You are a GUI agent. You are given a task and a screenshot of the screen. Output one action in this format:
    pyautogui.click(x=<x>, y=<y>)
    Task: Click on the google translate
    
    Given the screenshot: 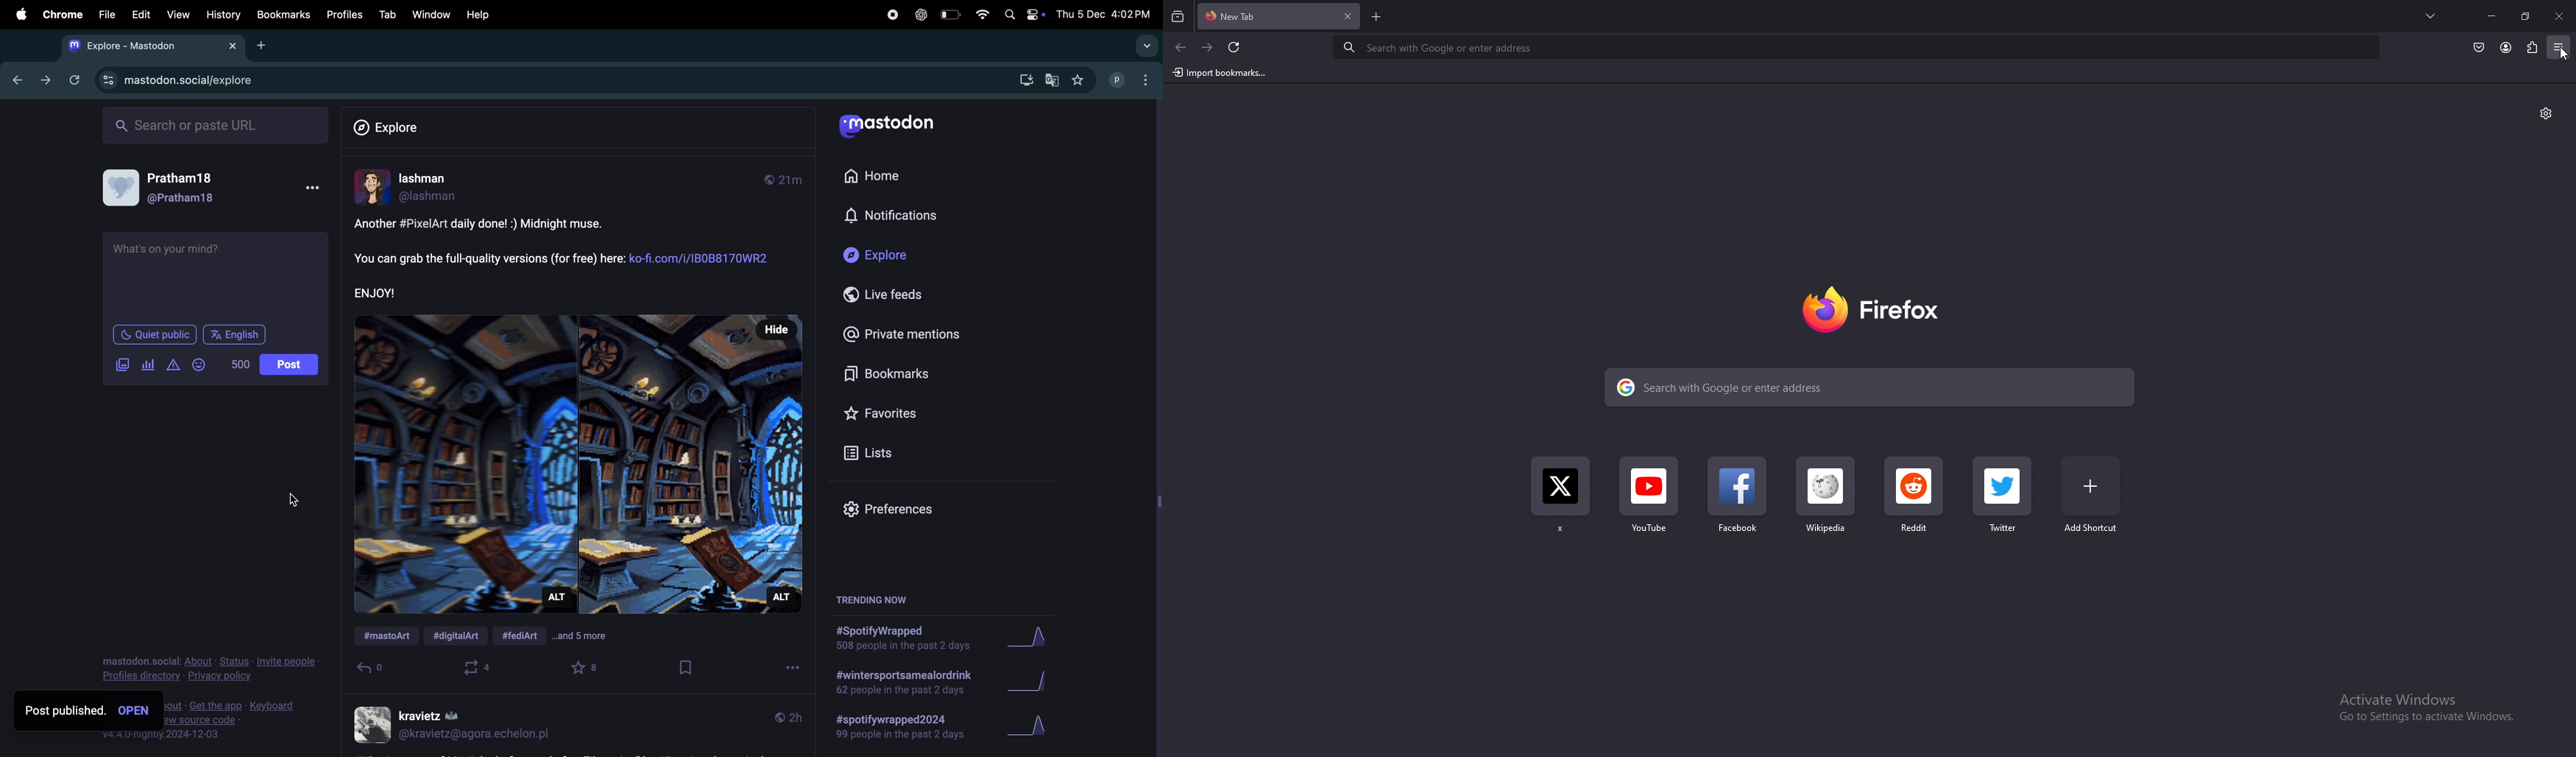 What is the action you would take?
    pyautogui.click(x=1052, y=80)
    